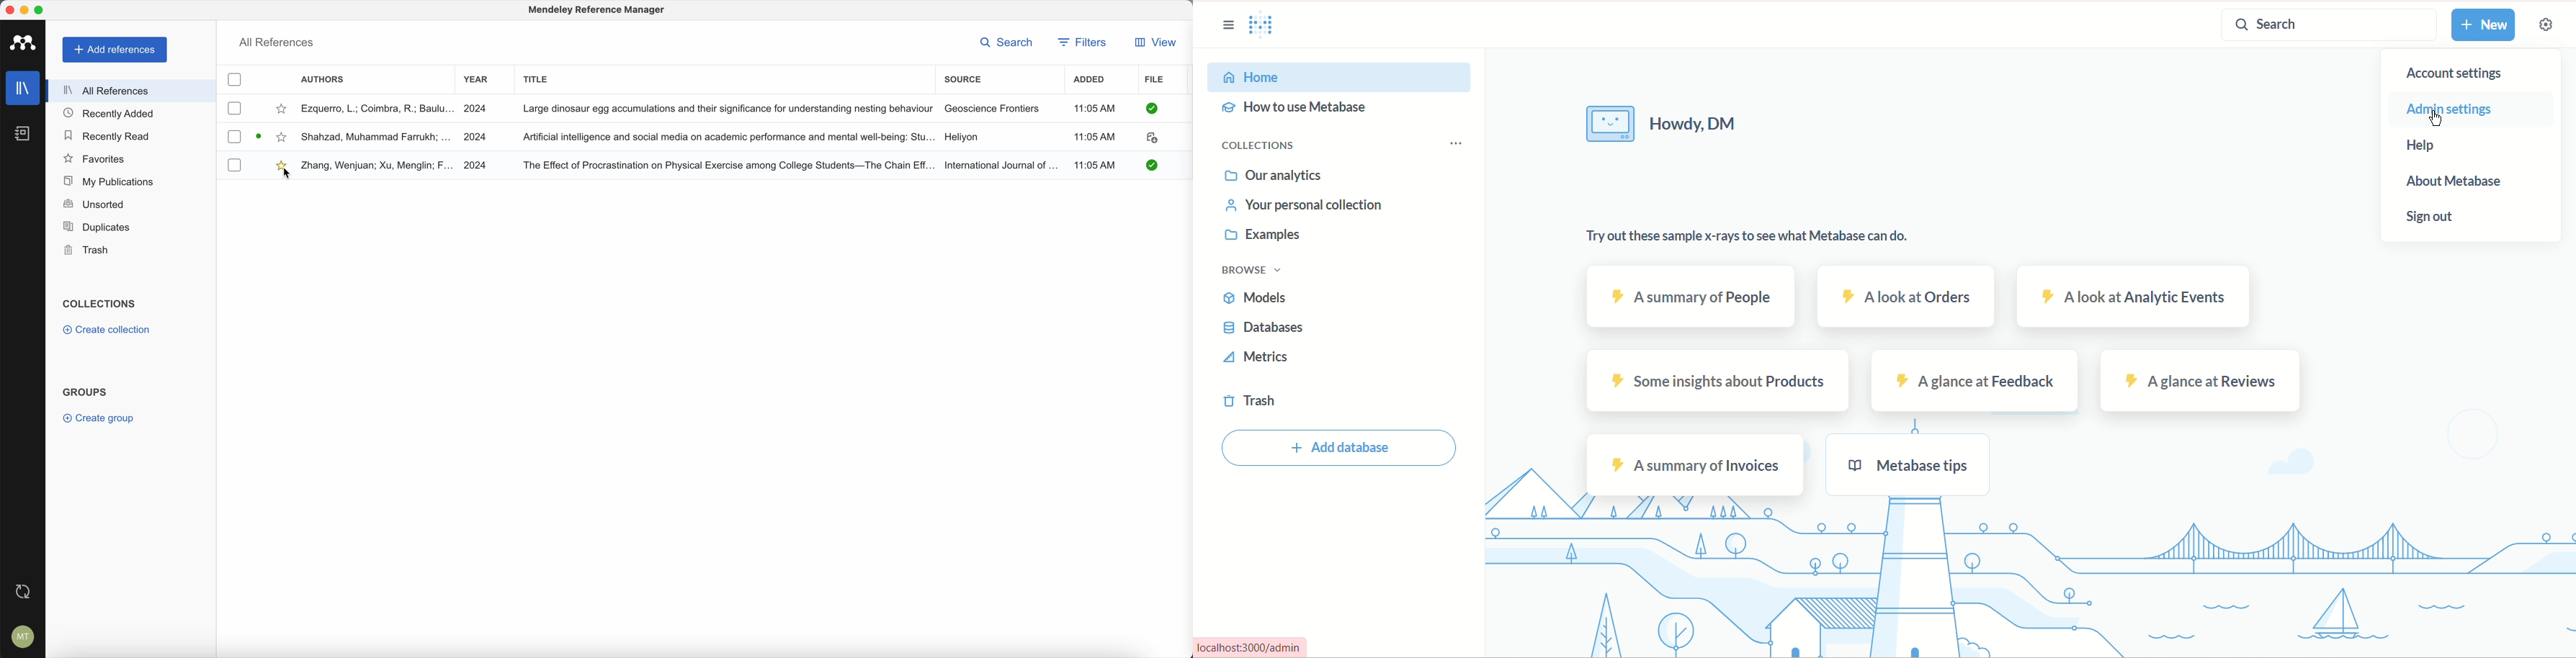 The height and width of the screenshot is (672, 2576). What do you see at coordinates (1085, 42) in the screenshot?
I see `filters` at bounding box center [1085, 42].